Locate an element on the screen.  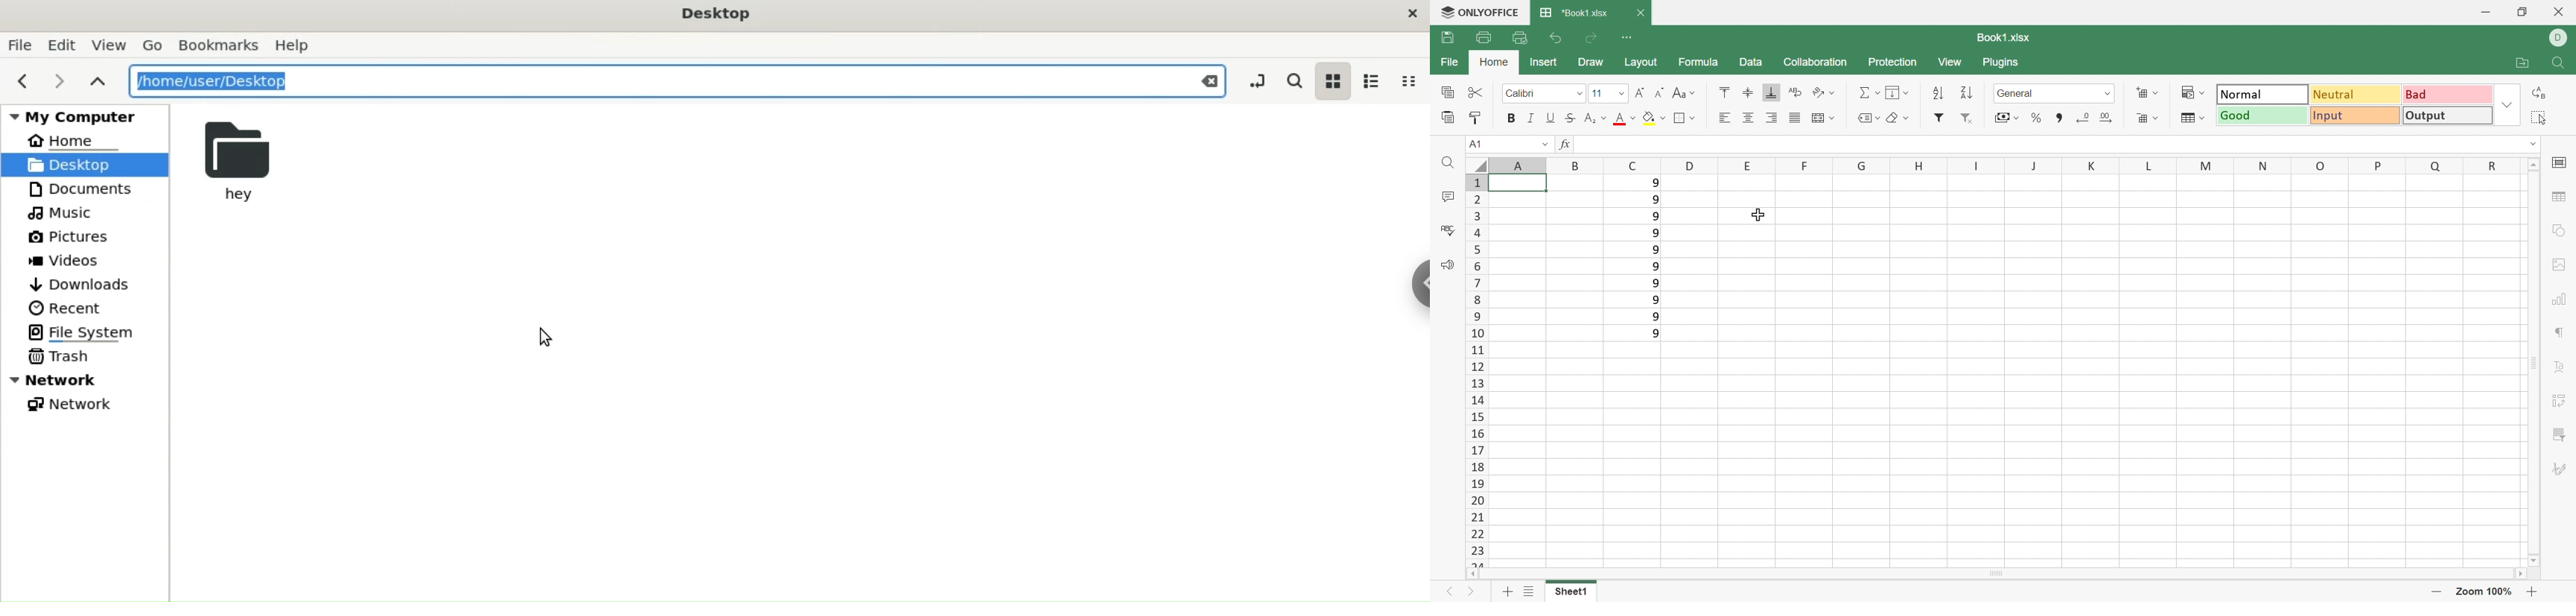
Named Ranges is located at coordinates (1866, 119).